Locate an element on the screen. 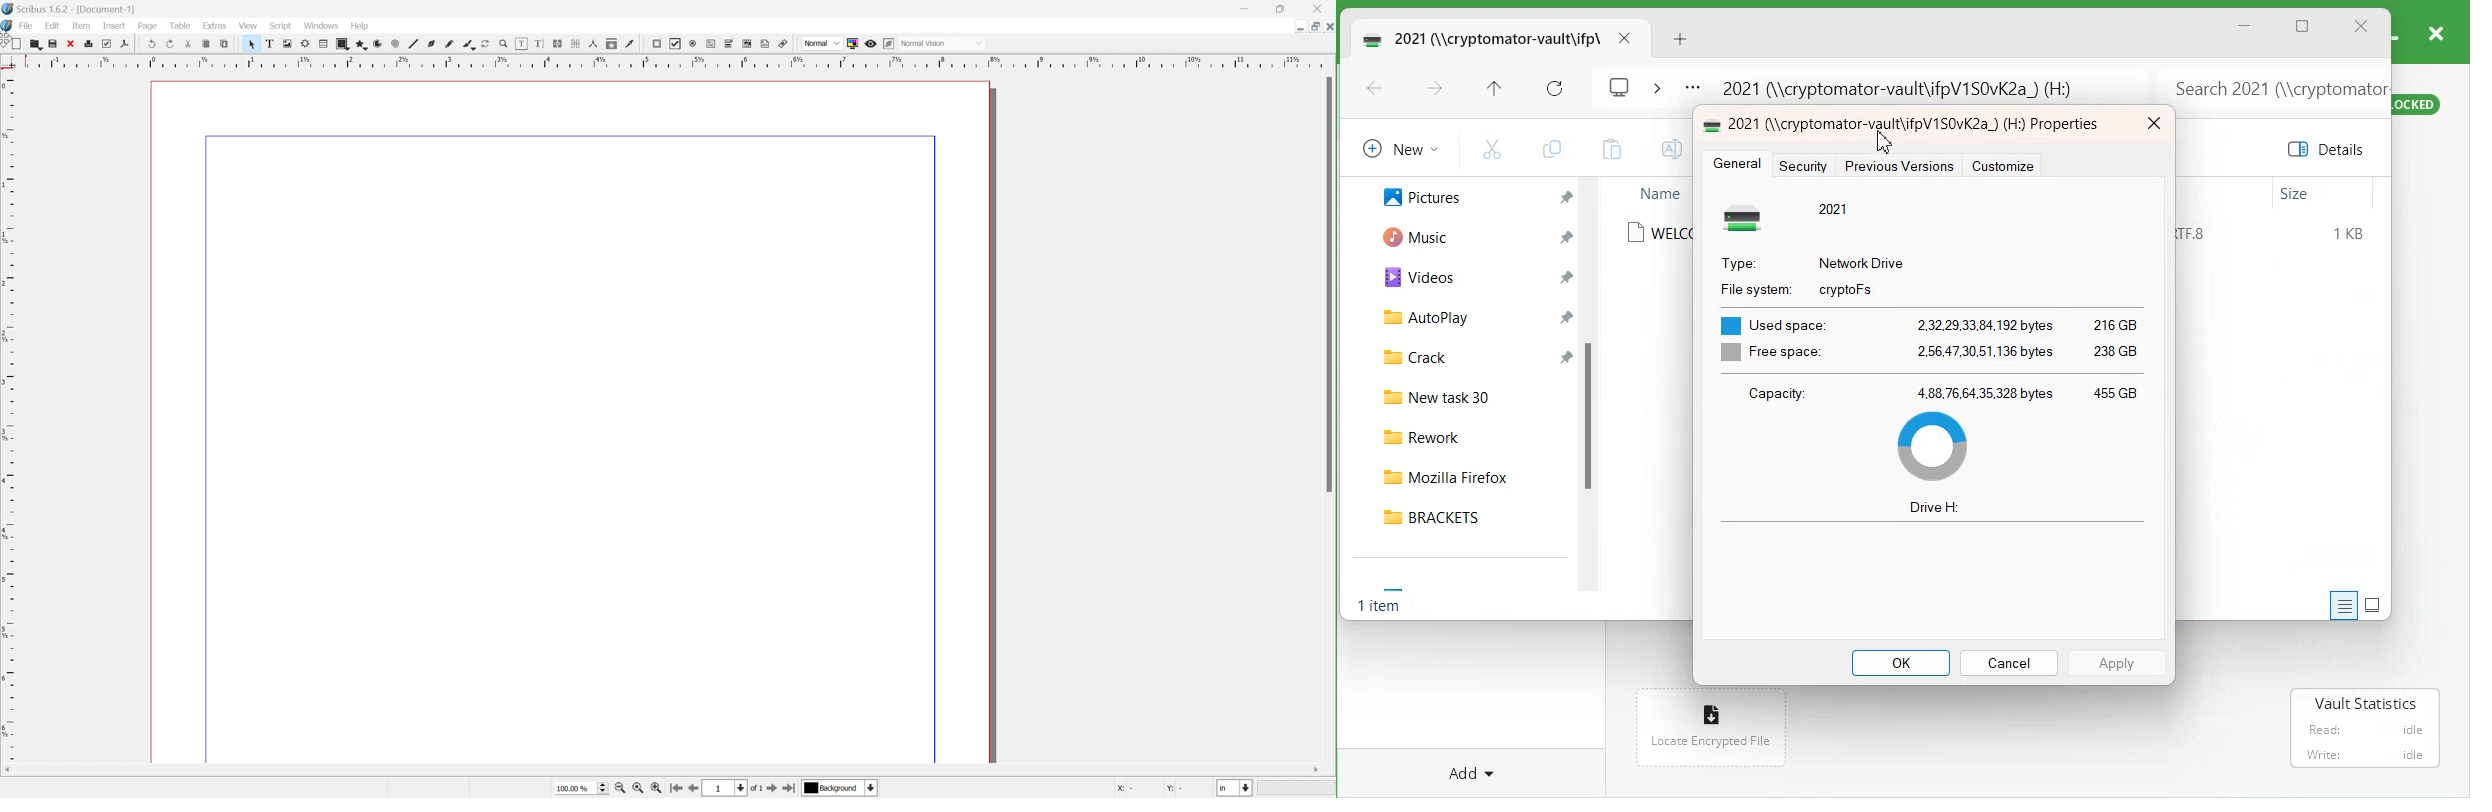 The width and height of the screenshot is (2492, 812). Drive H is located at coordinates (1935, 508).